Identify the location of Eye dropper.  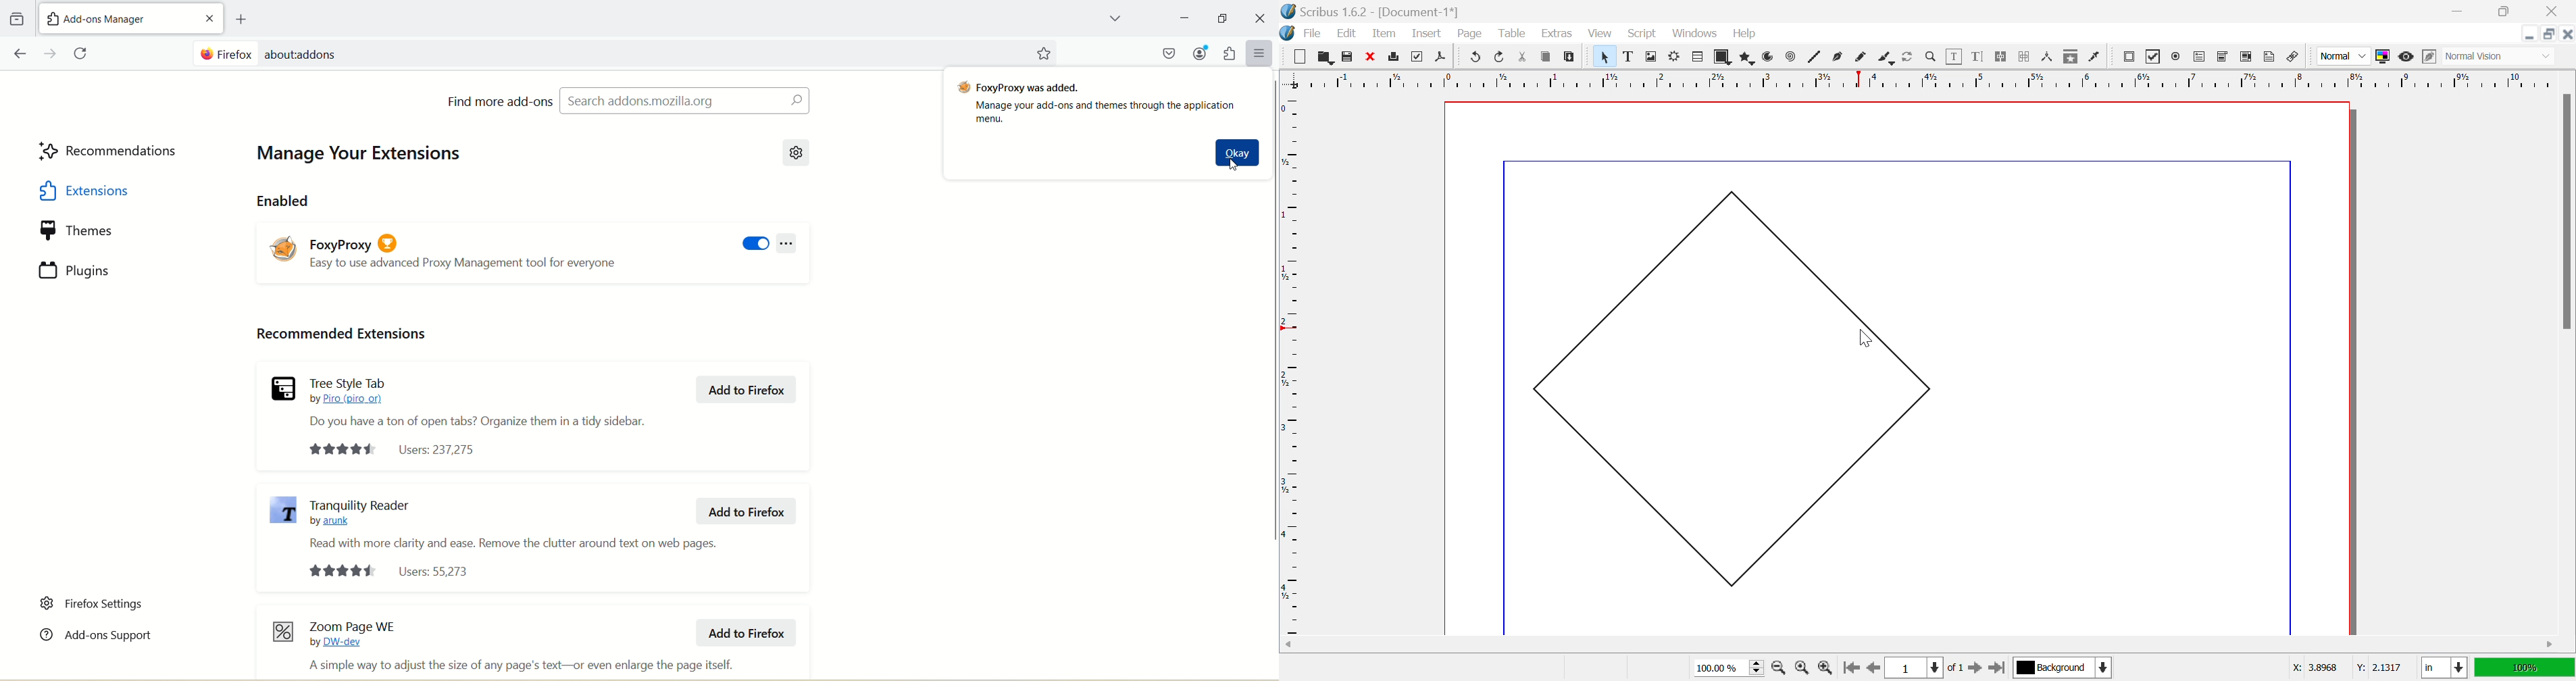
(2096, 57).